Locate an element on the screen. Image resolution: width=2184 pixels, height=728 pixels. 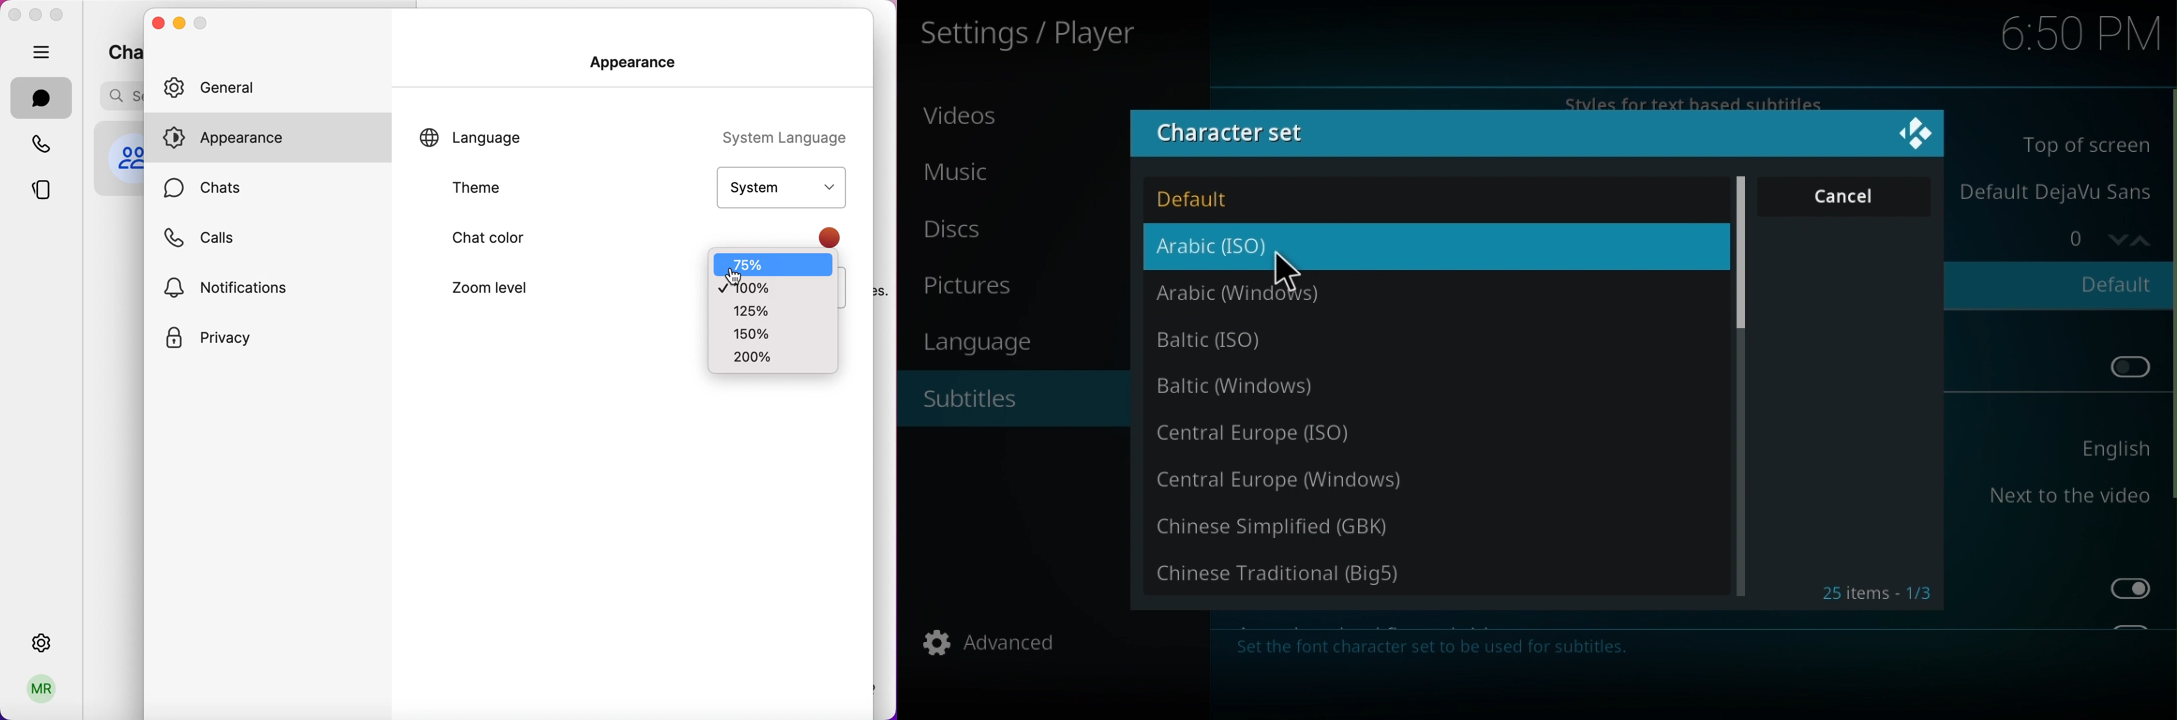
Default DejaVu Sans is located at coordinates (2052, 194).